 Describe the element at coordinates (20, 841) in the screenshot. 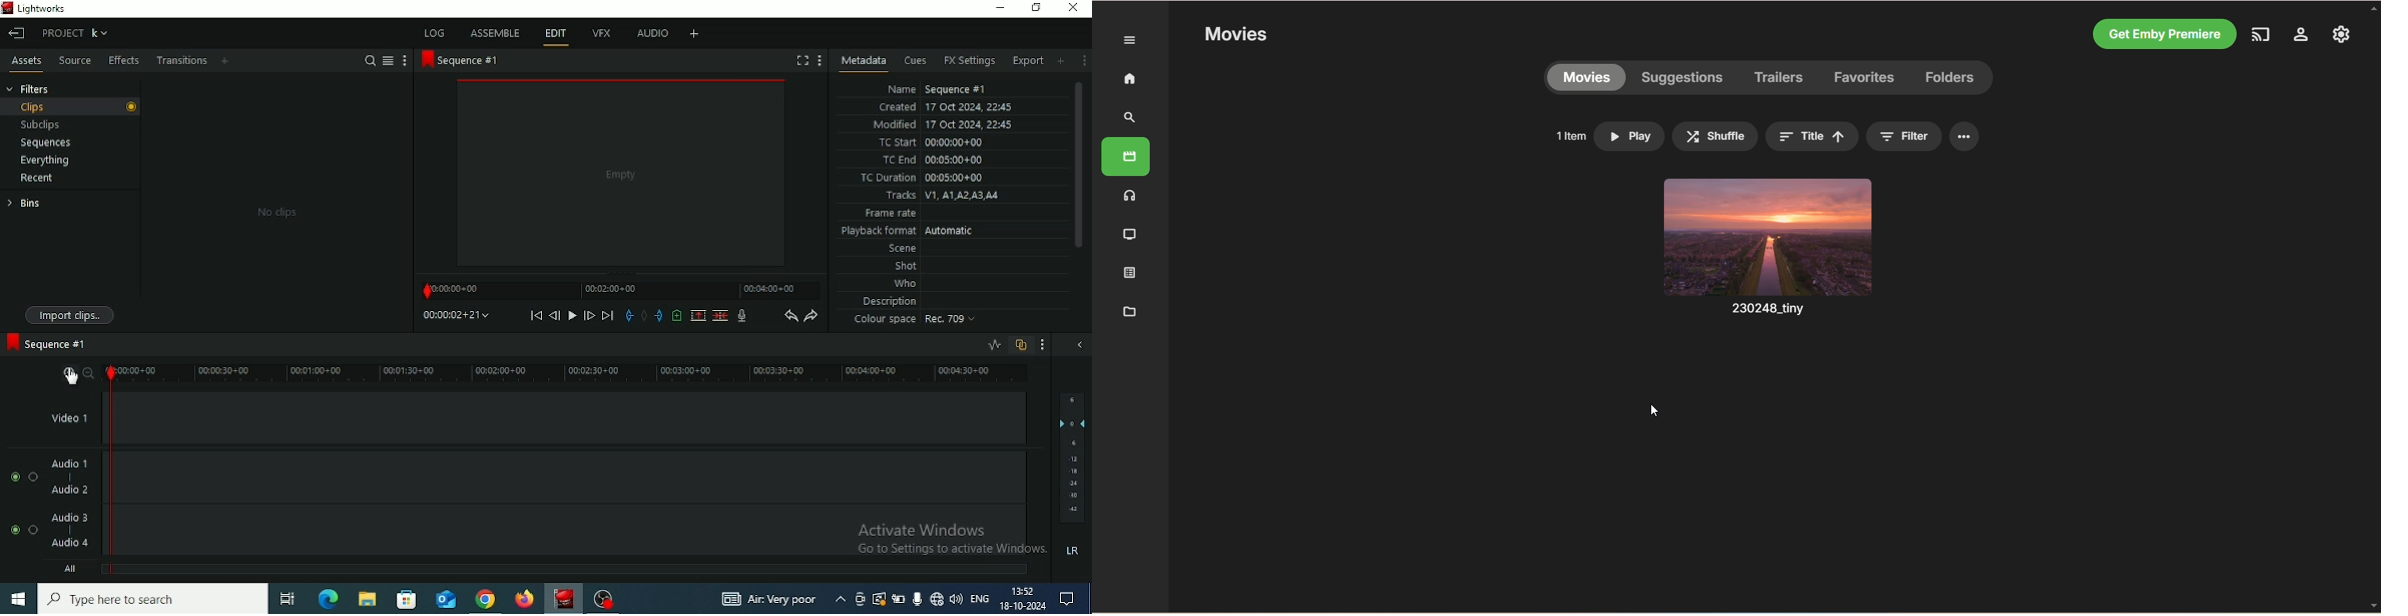

I see `Mute/unmute this track` at that location.